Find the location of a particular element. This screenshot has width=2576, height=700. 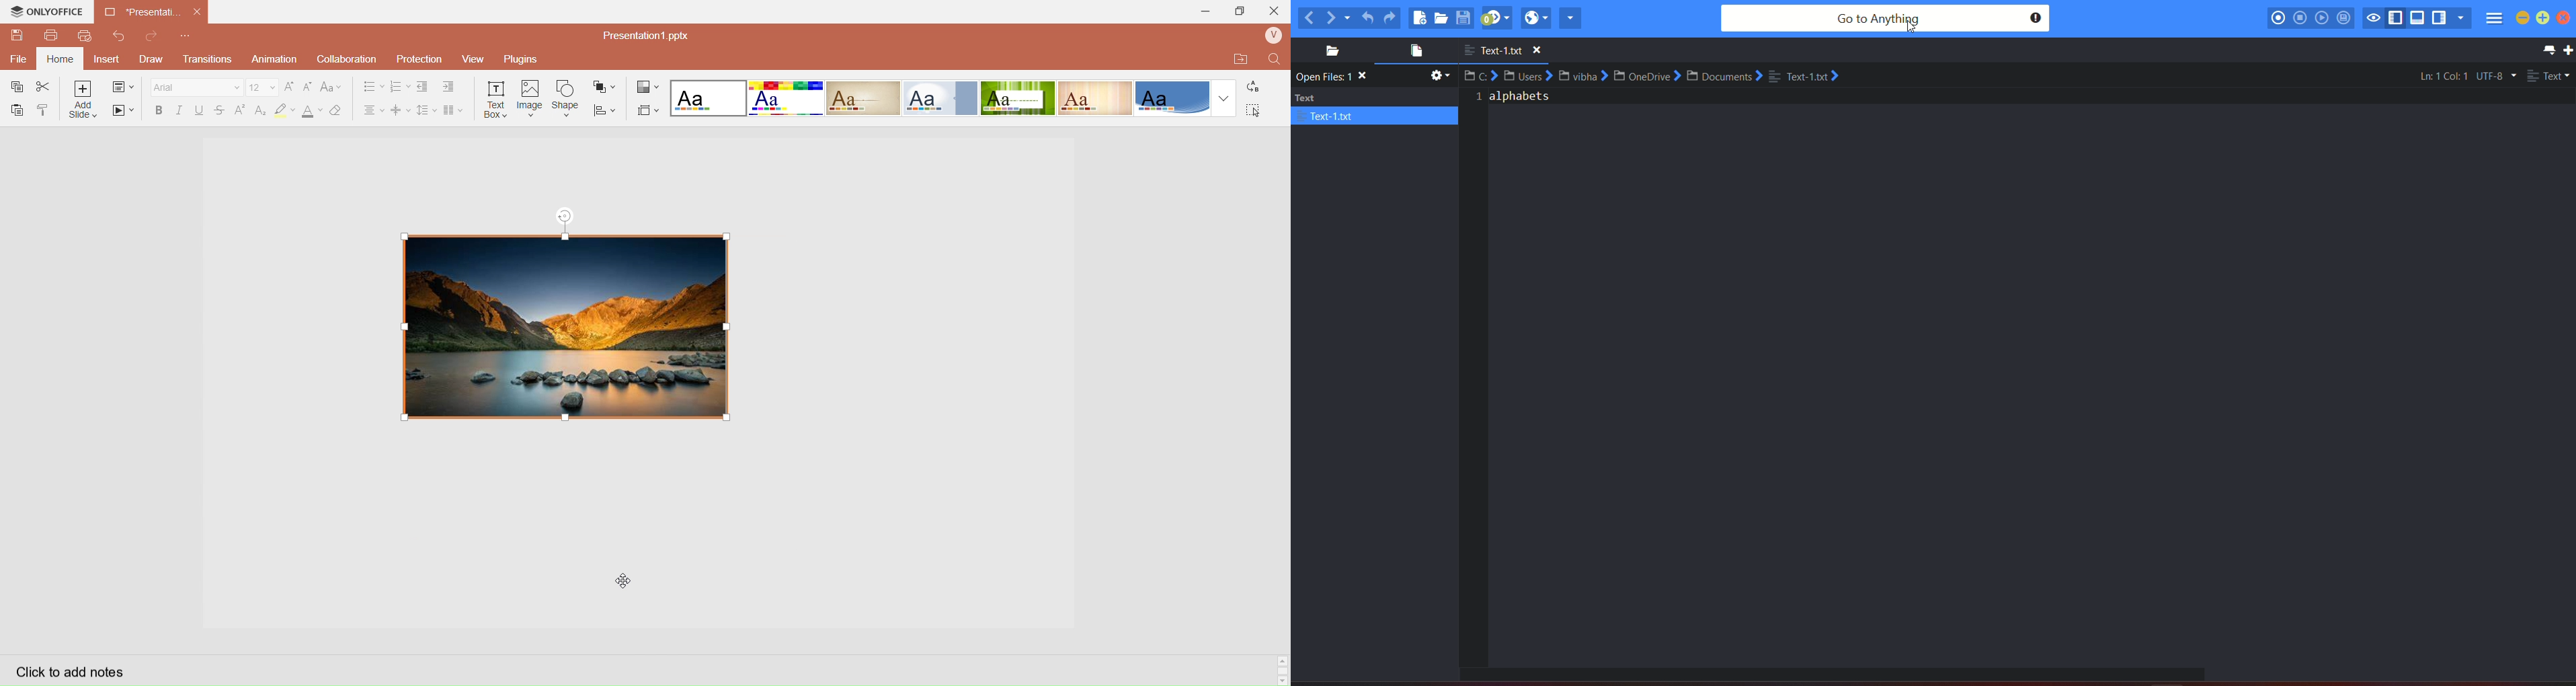

Arrange Shape is located at coordinates (606, 87).